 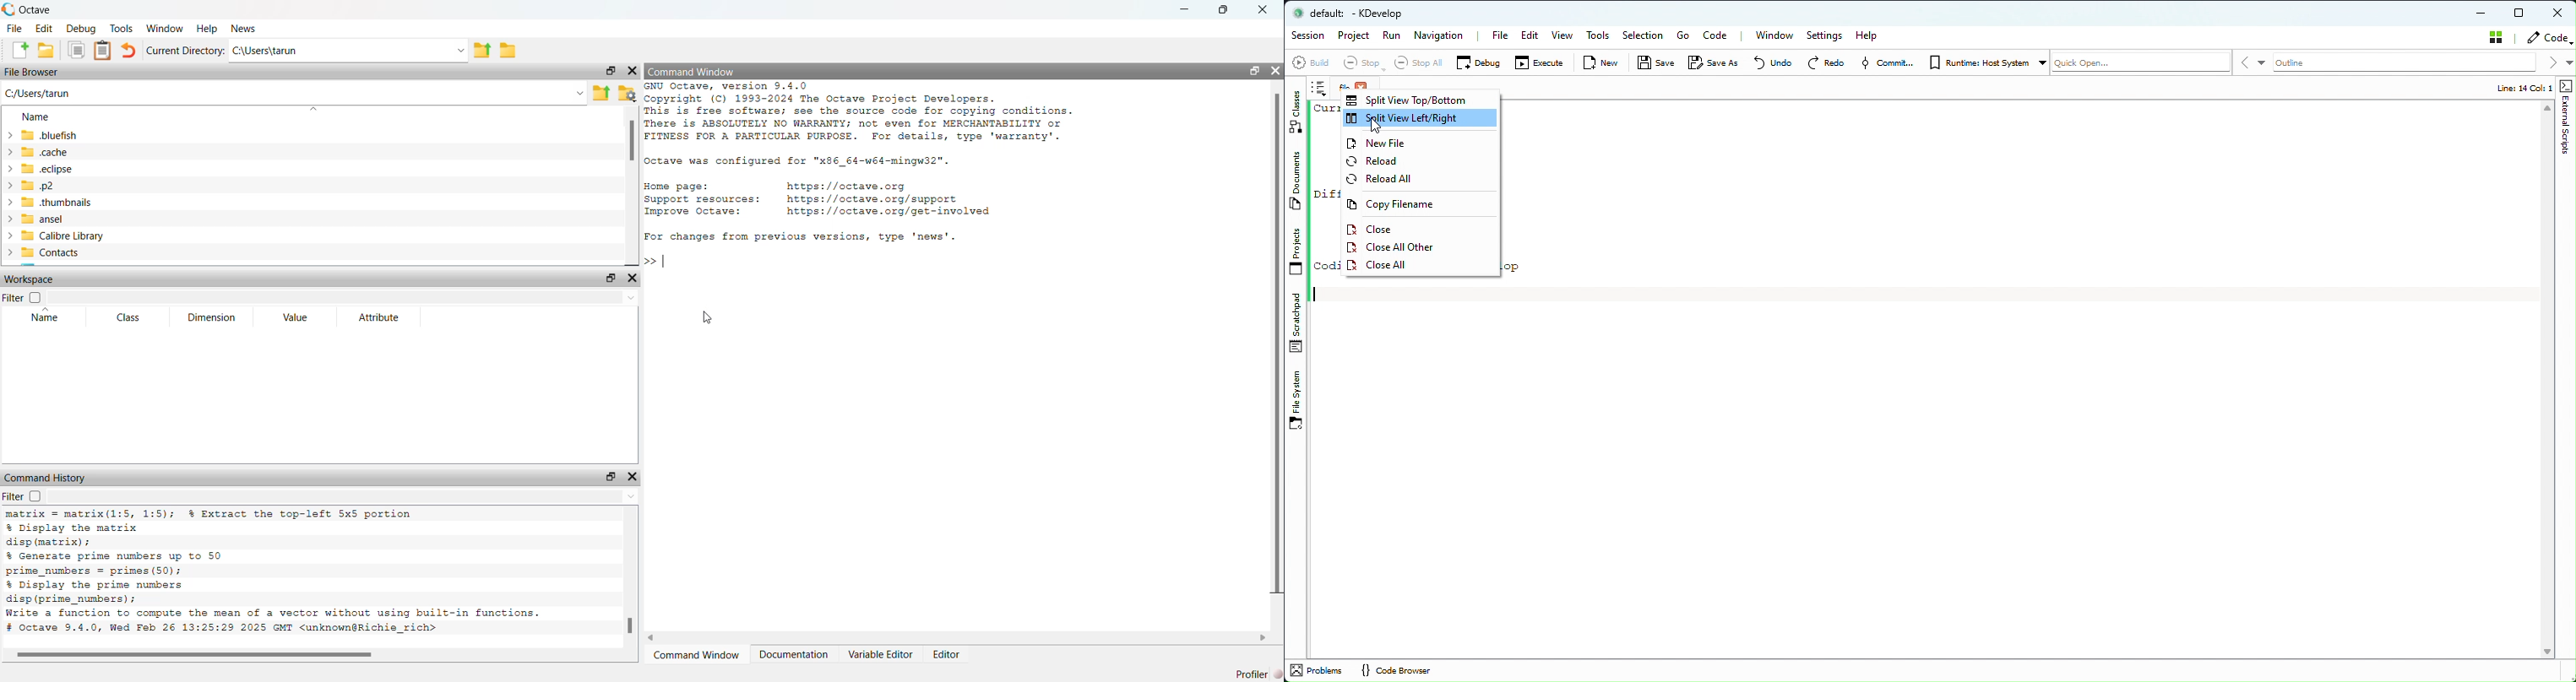 I want to click on View, so click(x=1559, y=38).